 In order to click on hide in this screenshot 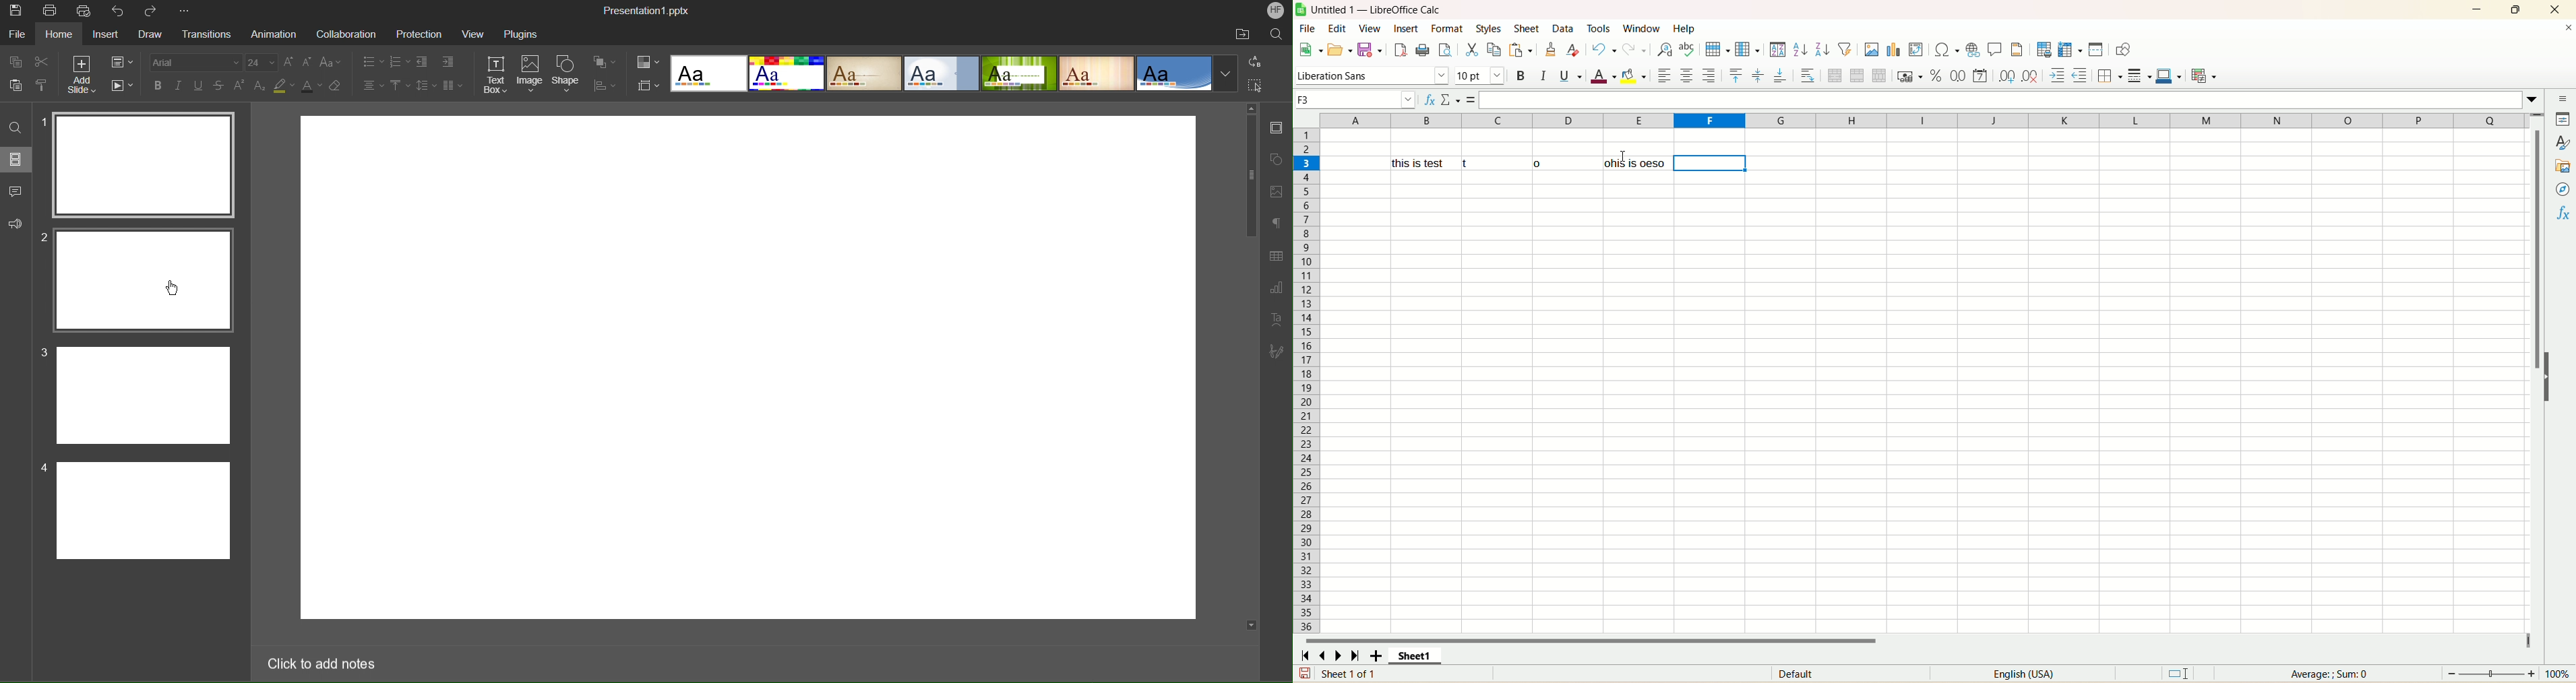, I will do `click(2547, 376)`.